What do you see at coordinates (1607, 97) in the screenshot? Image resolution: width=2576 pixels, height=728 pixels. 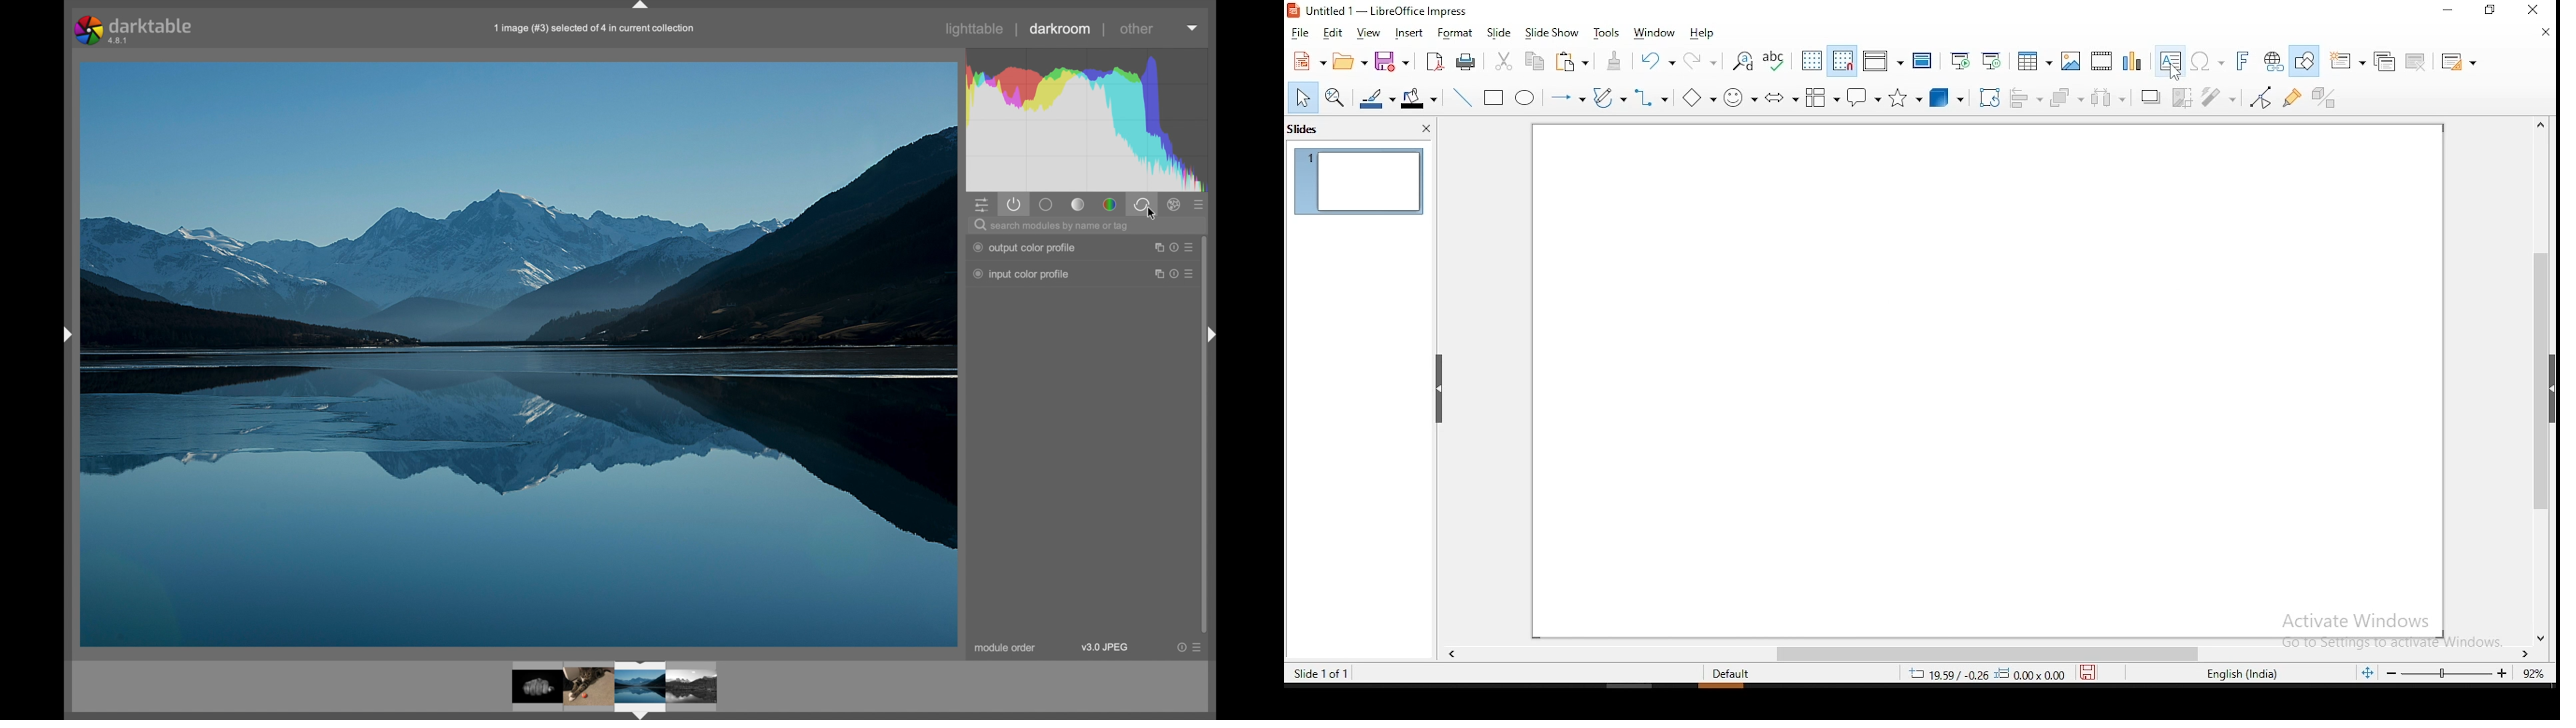 I see `curves and polygons` at bounding box center [1607, 97].